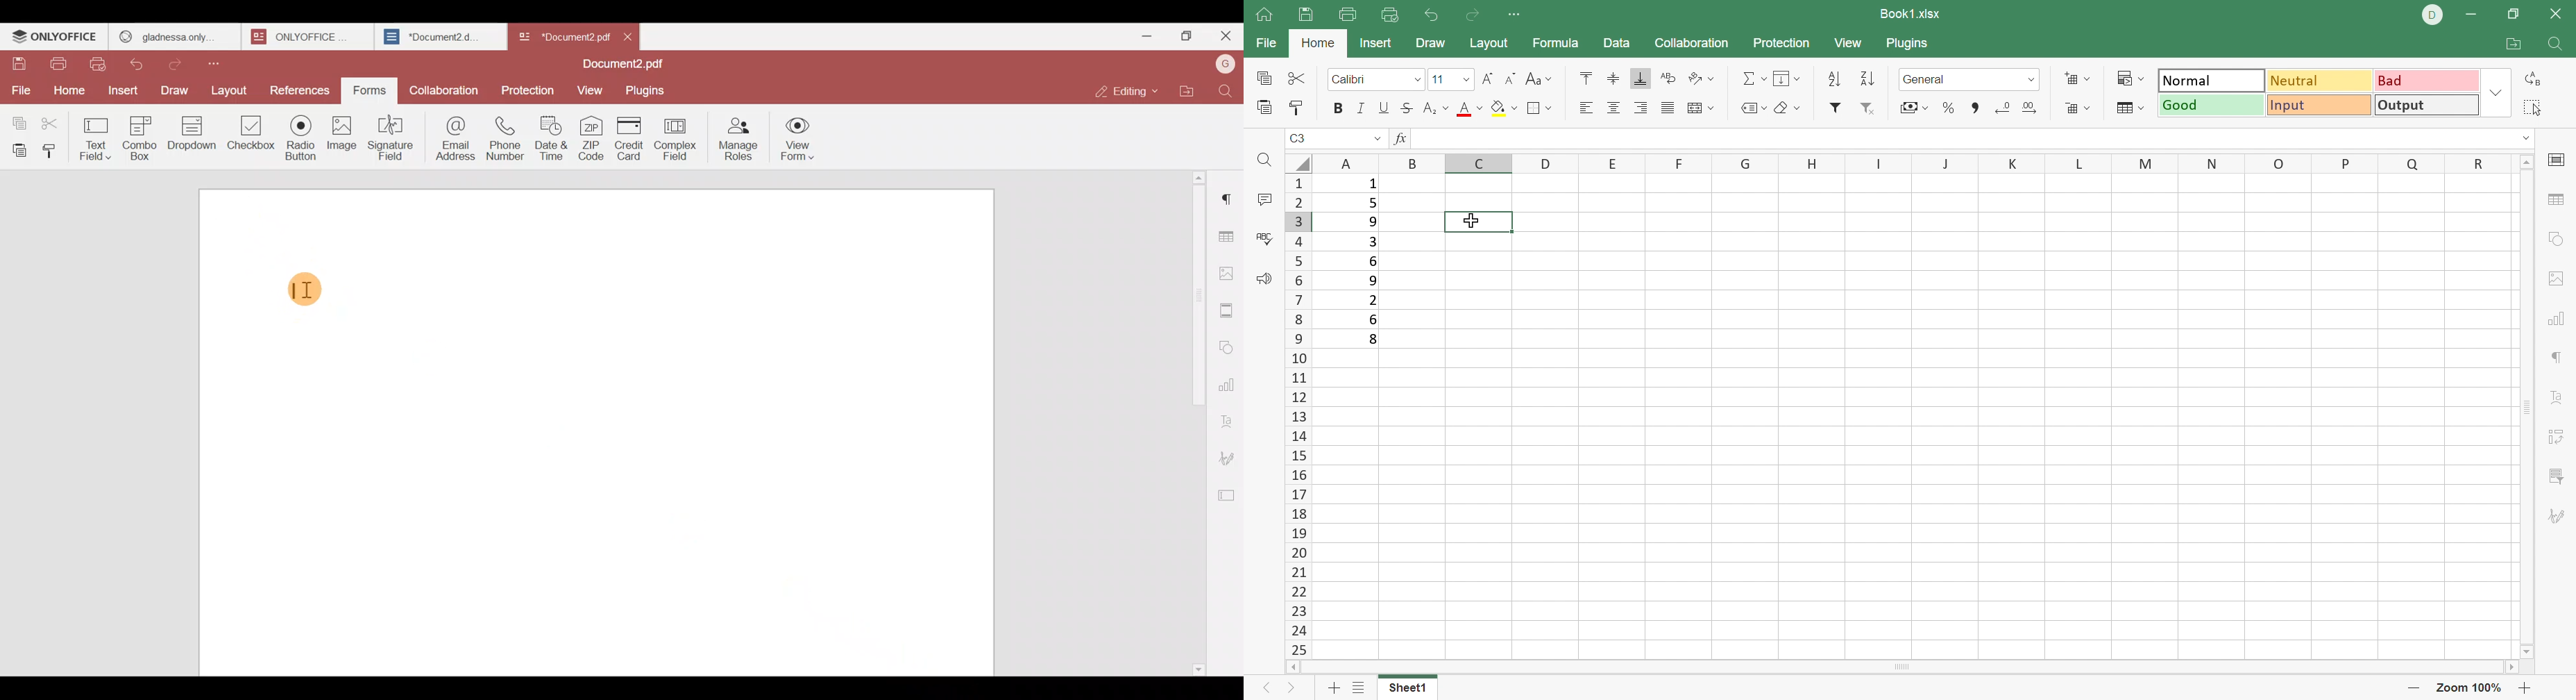  I want to click on Book1.xlsx, so click(1913, 13).